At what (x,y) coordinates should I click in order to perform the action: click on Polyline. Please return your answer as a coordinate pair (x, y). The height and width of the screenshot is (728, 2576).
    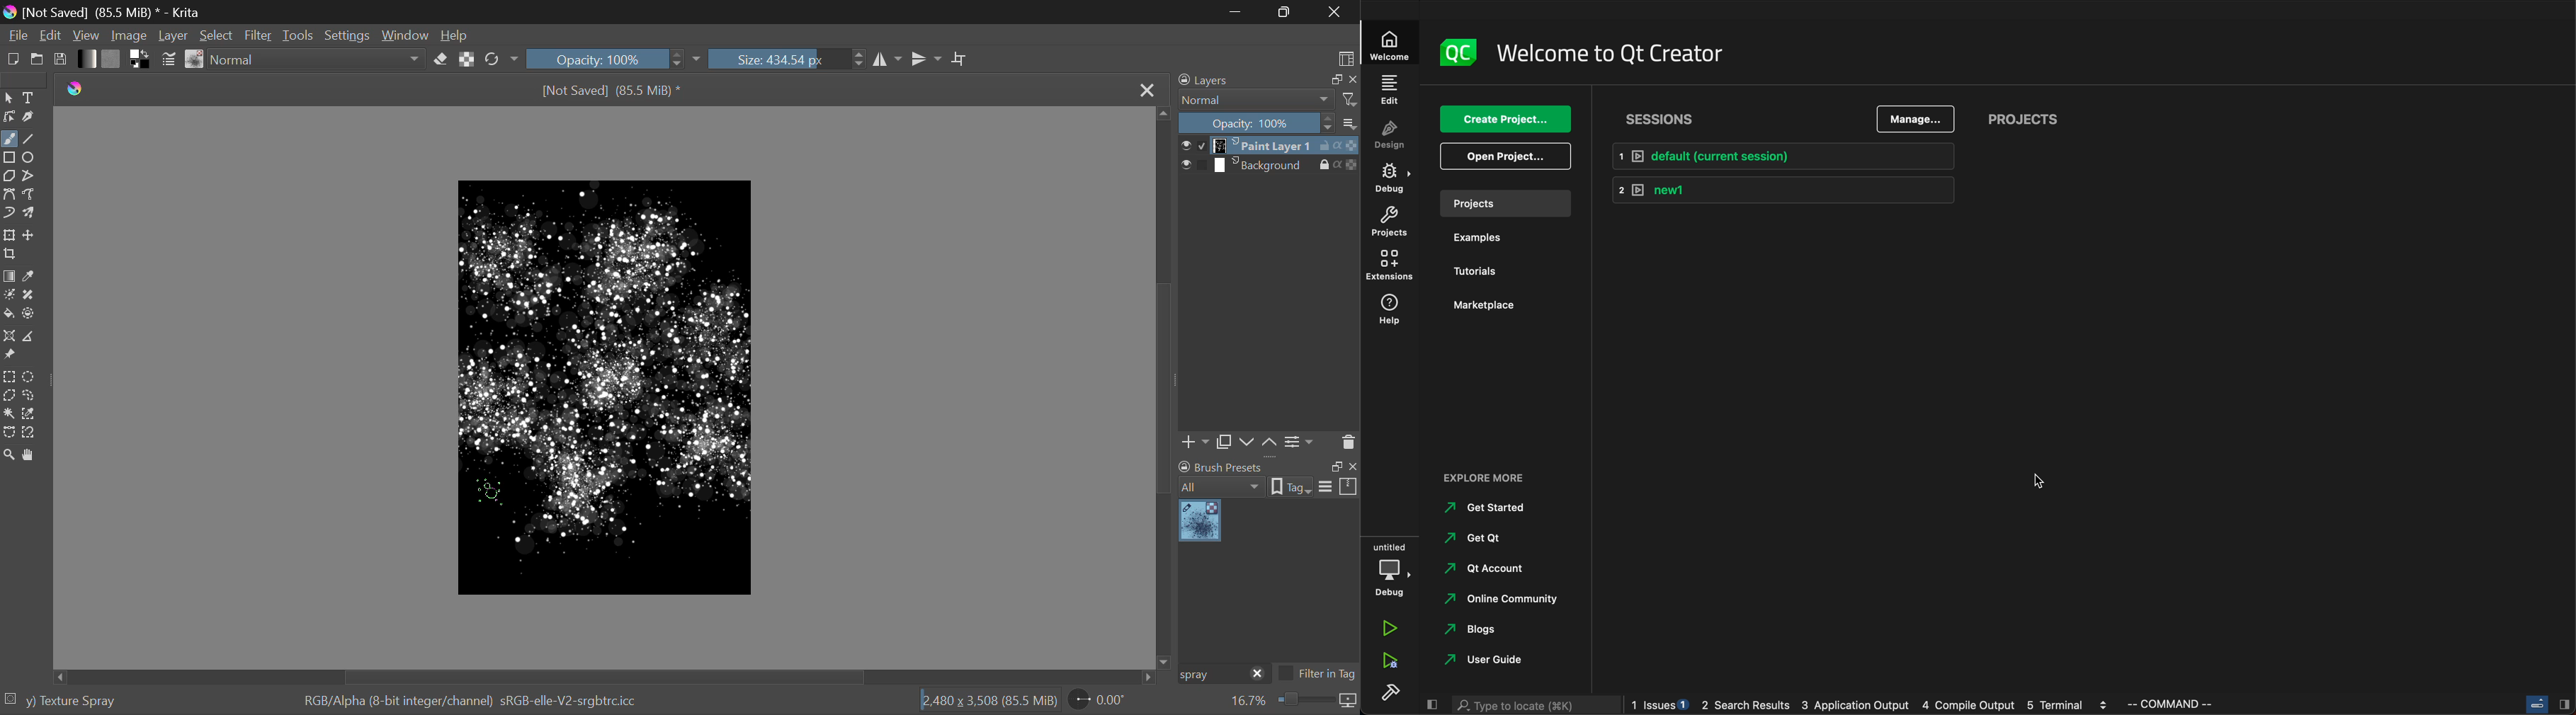
    Looking at the image, I should click on (30, 176).